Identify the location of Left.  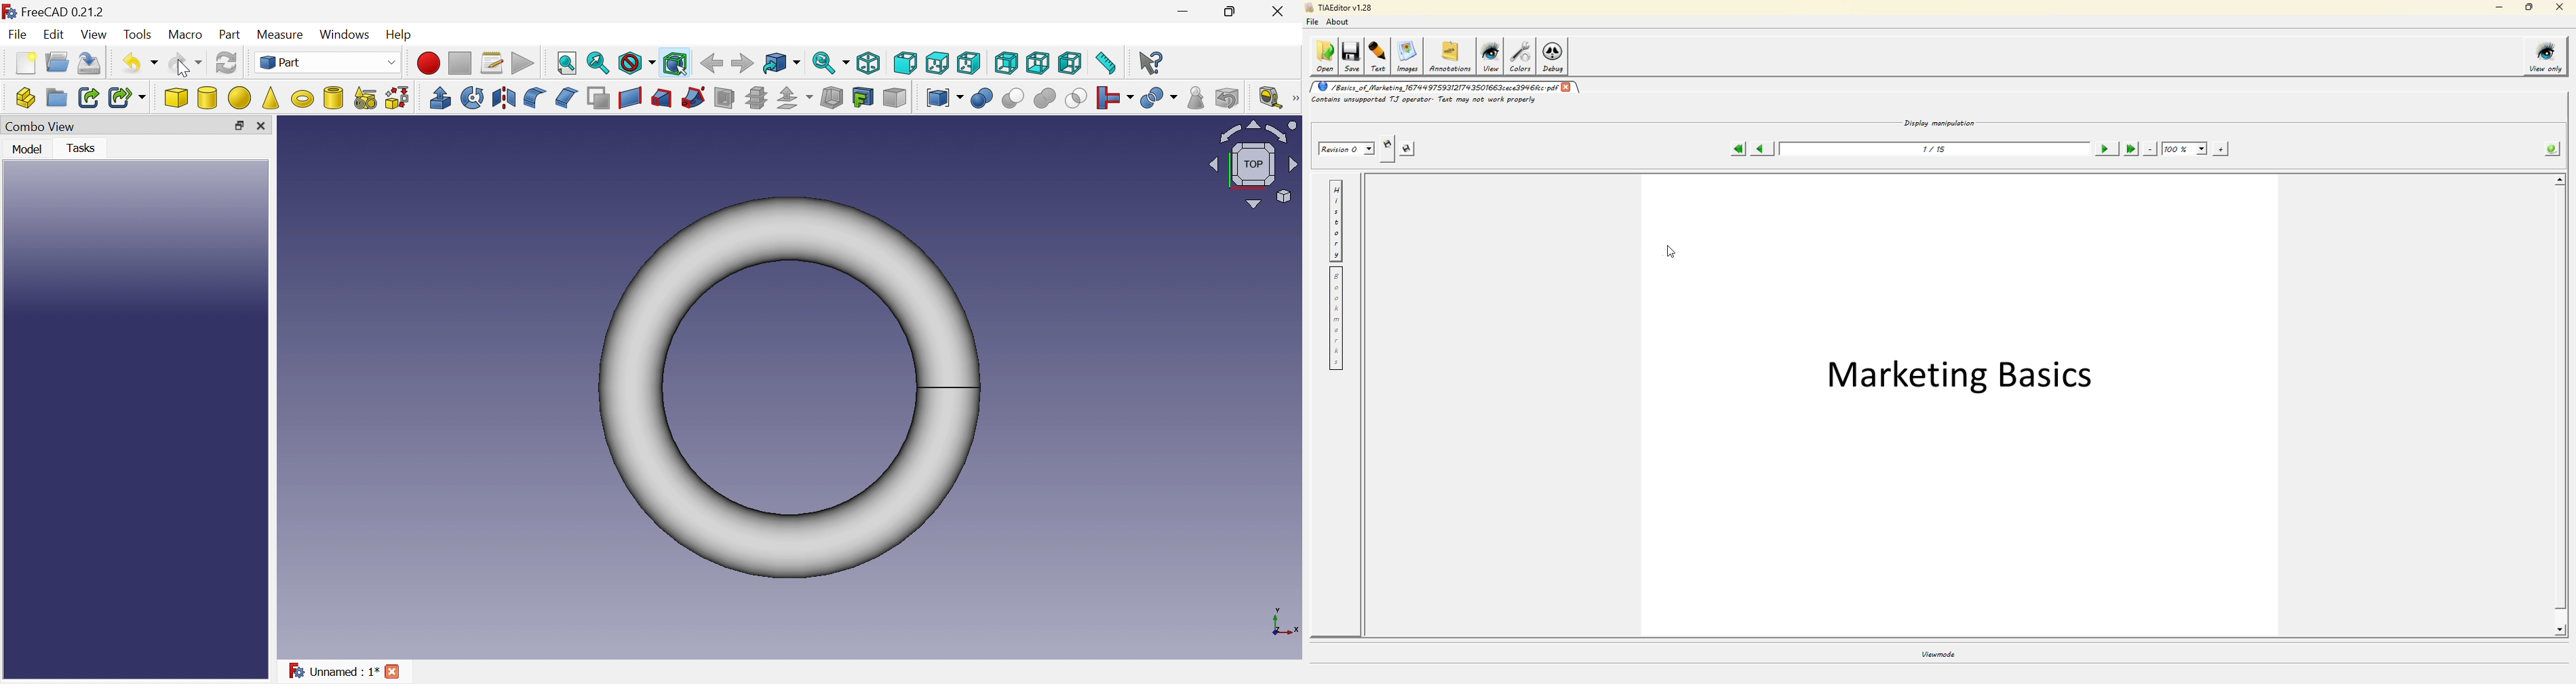
(1071, 64).